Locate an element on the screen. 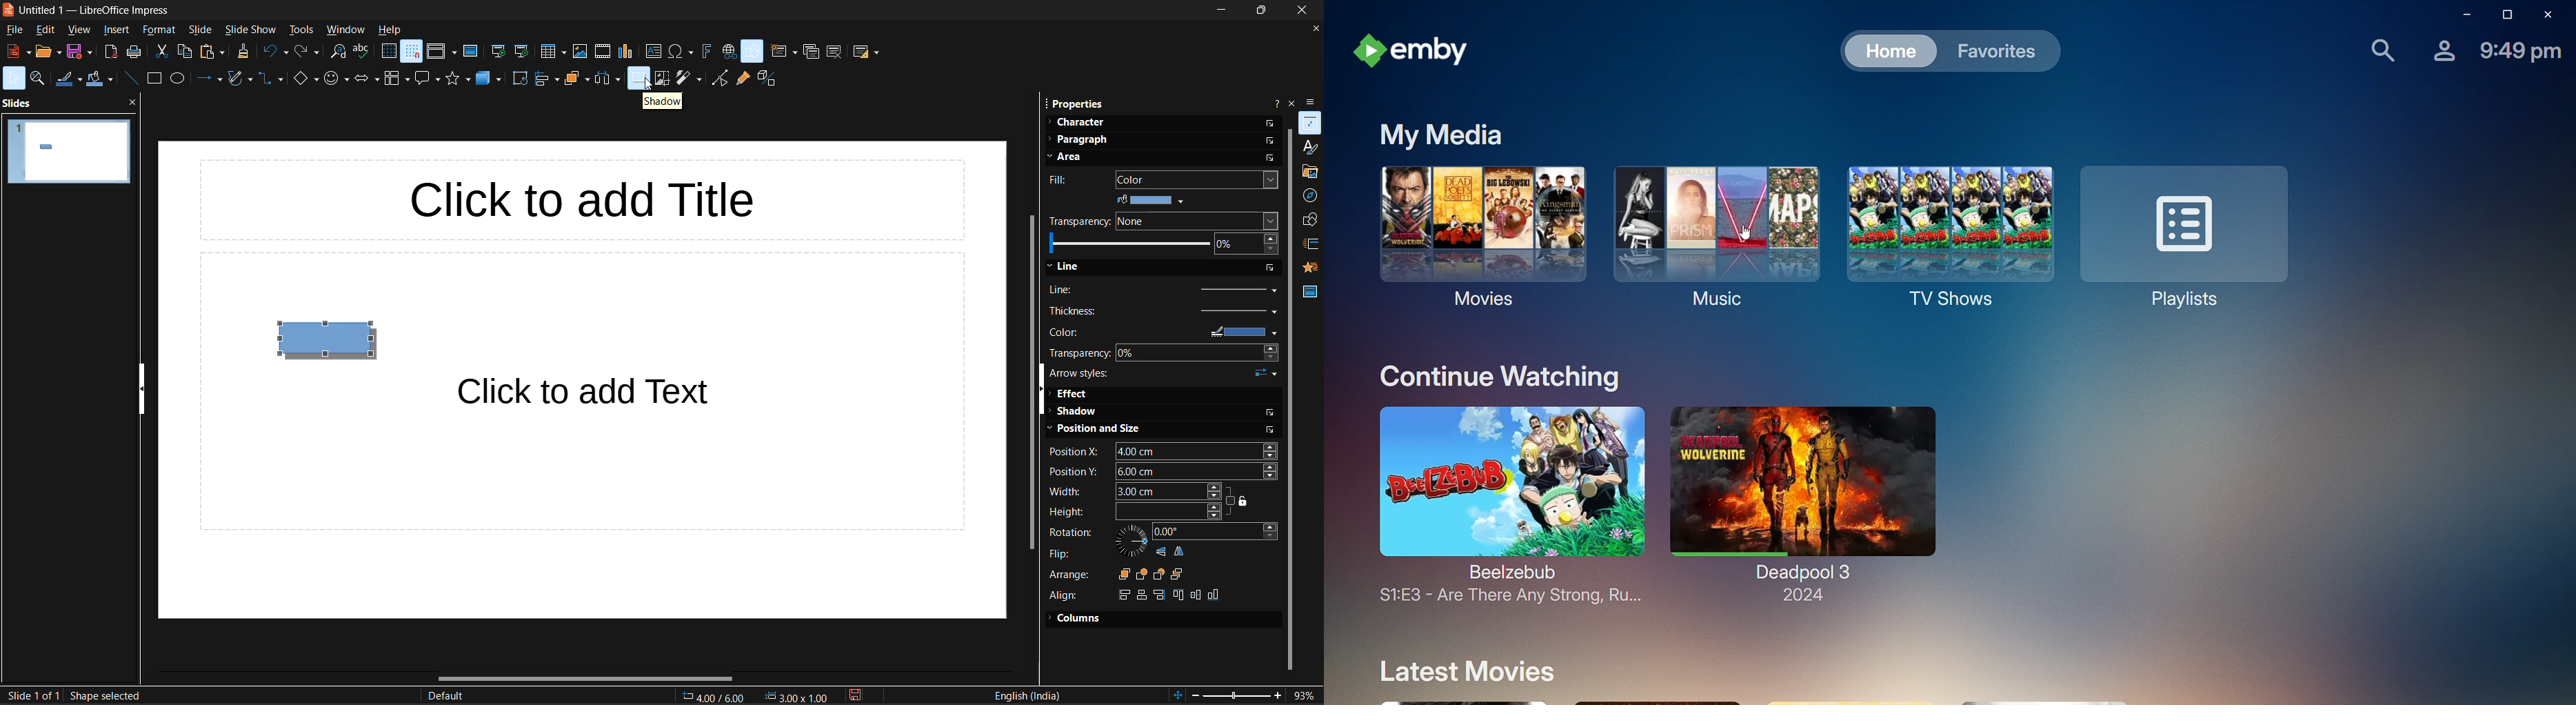 The height and width of the screenshot is (728, 2576). slideshow is located at coordinates (249, 30).